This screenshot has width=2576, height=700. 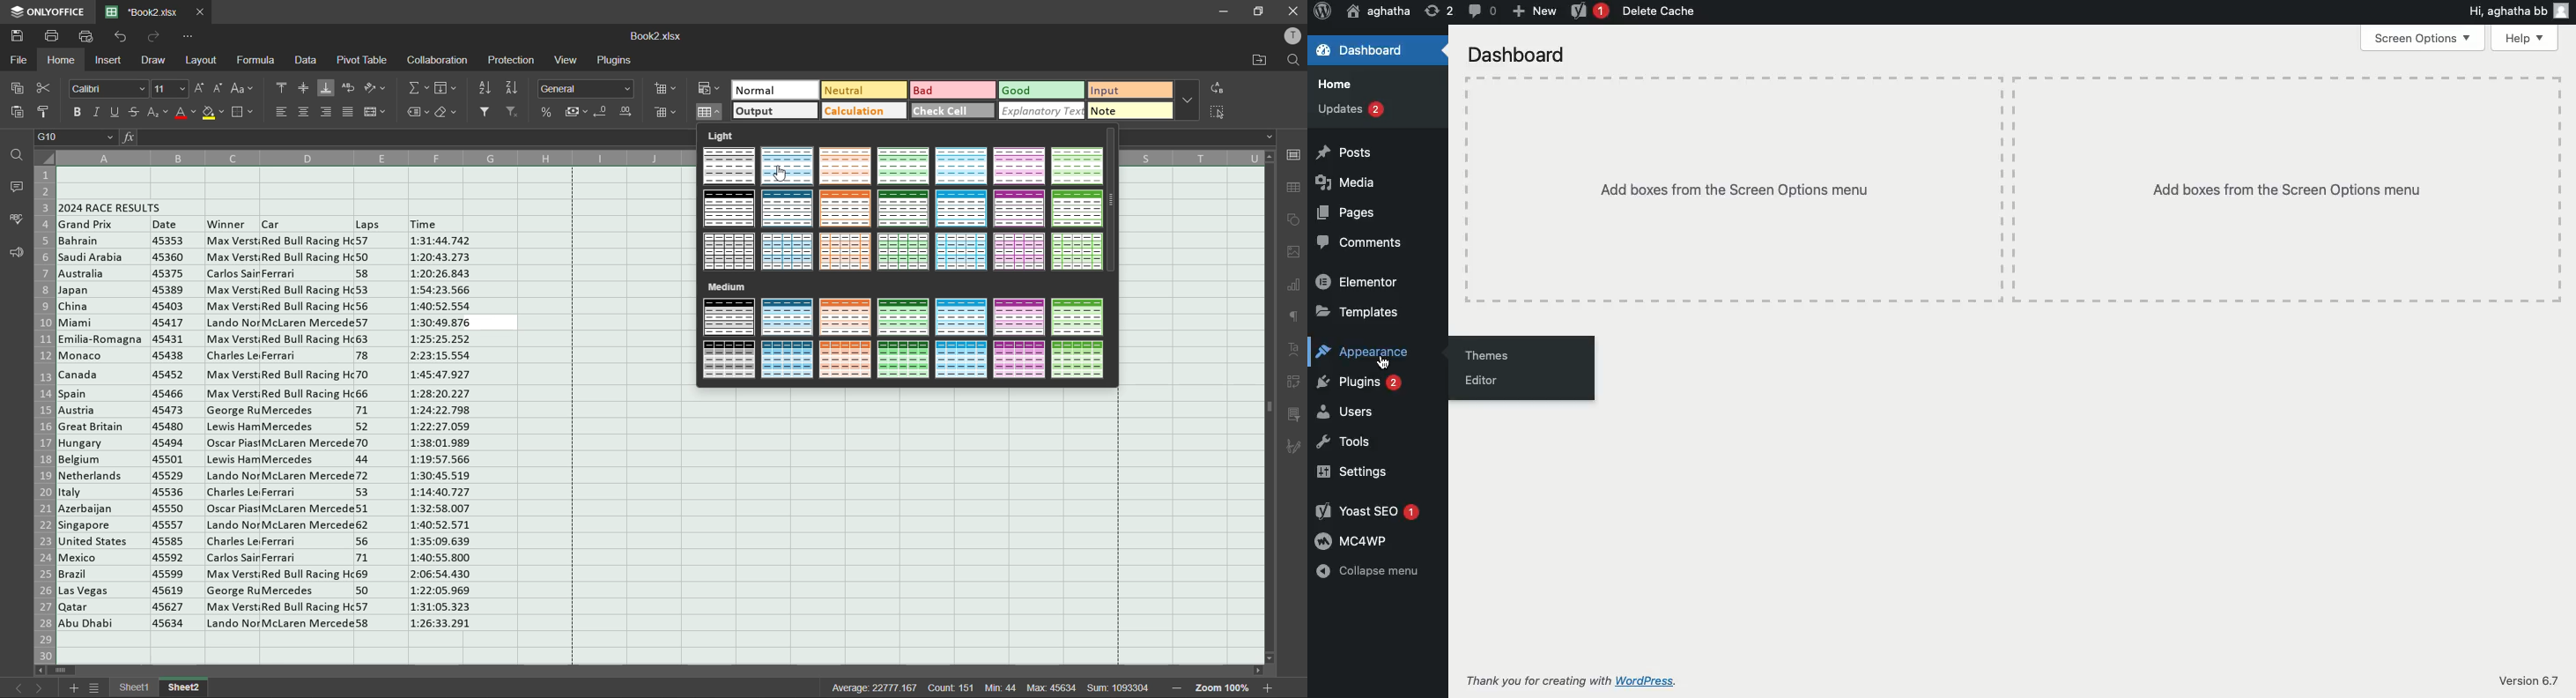 What do you see at coordinates (1733, 189) in the screenshot?
I see `Add boxes from the screen options menu` at bounding box center [1733, 189].